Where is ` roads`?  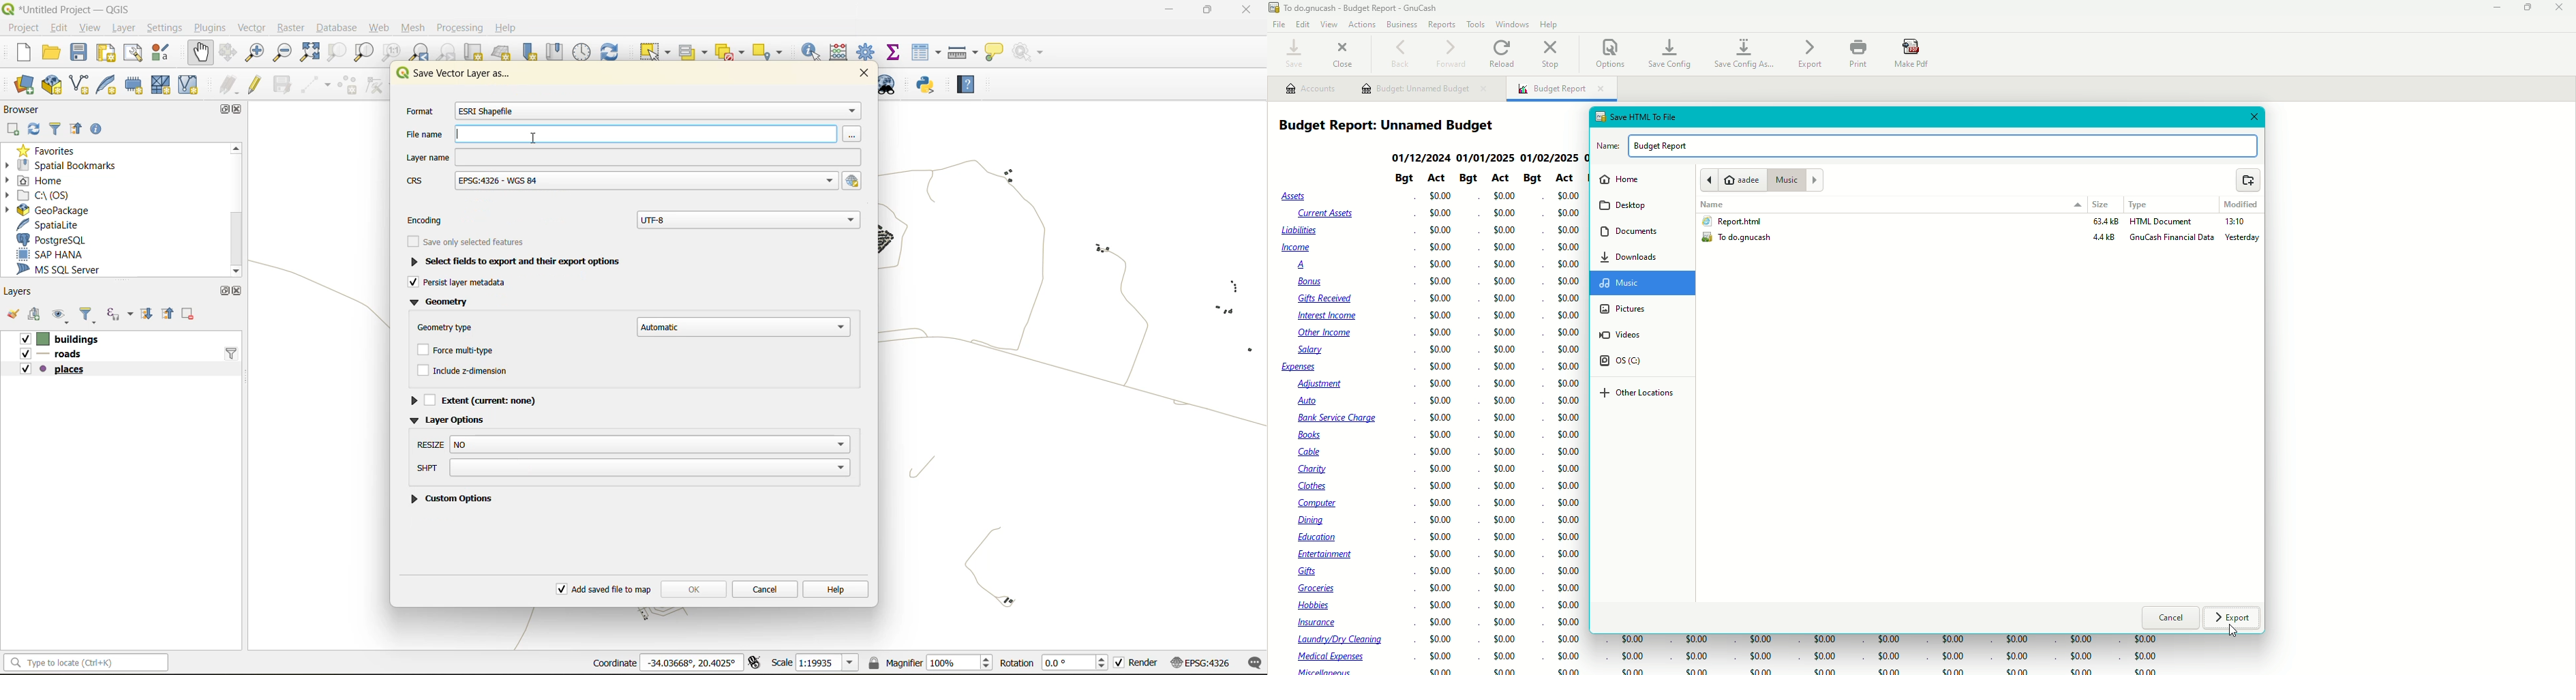  roads is located at coordinates (57, 355).